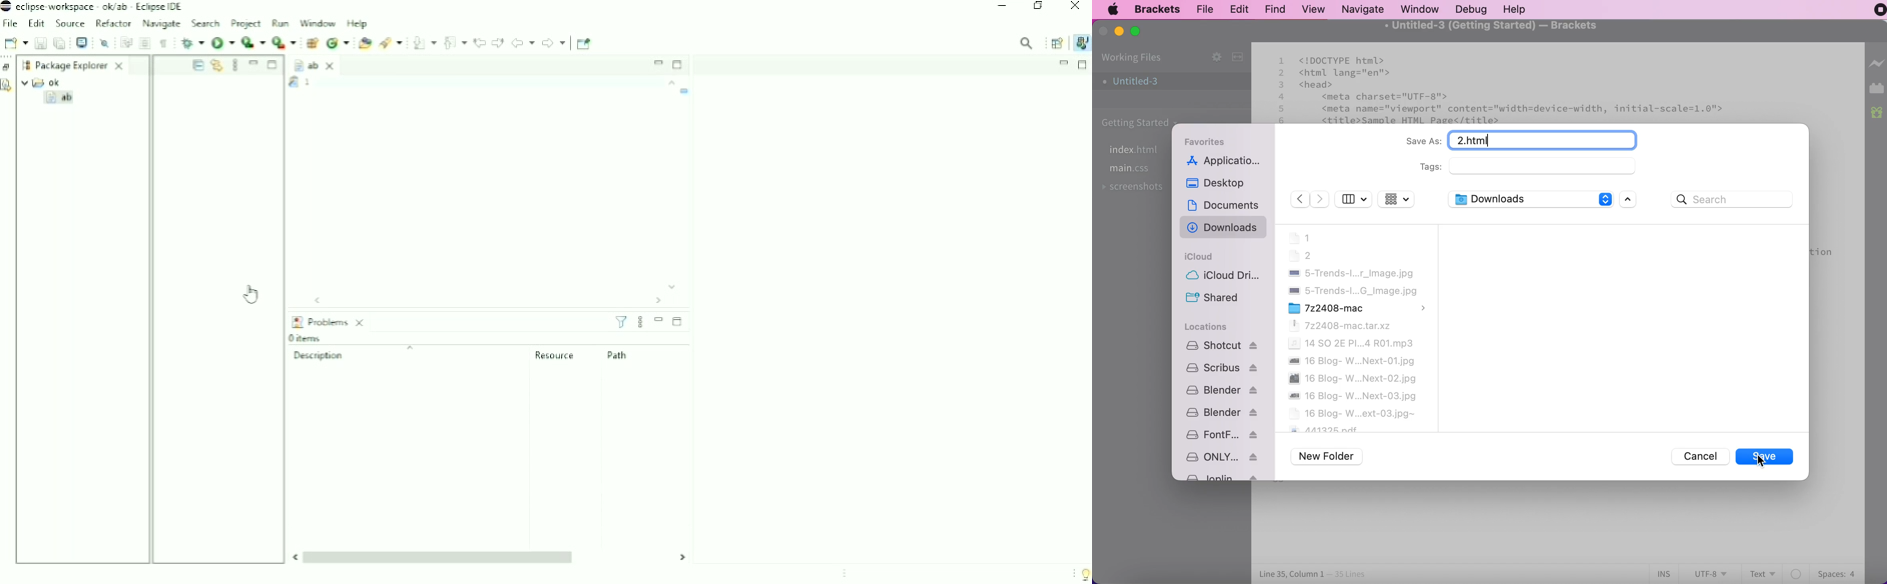 The height and width of the screenshot is (588, 1904). I want to click on Minimize, so click(1002, 6).